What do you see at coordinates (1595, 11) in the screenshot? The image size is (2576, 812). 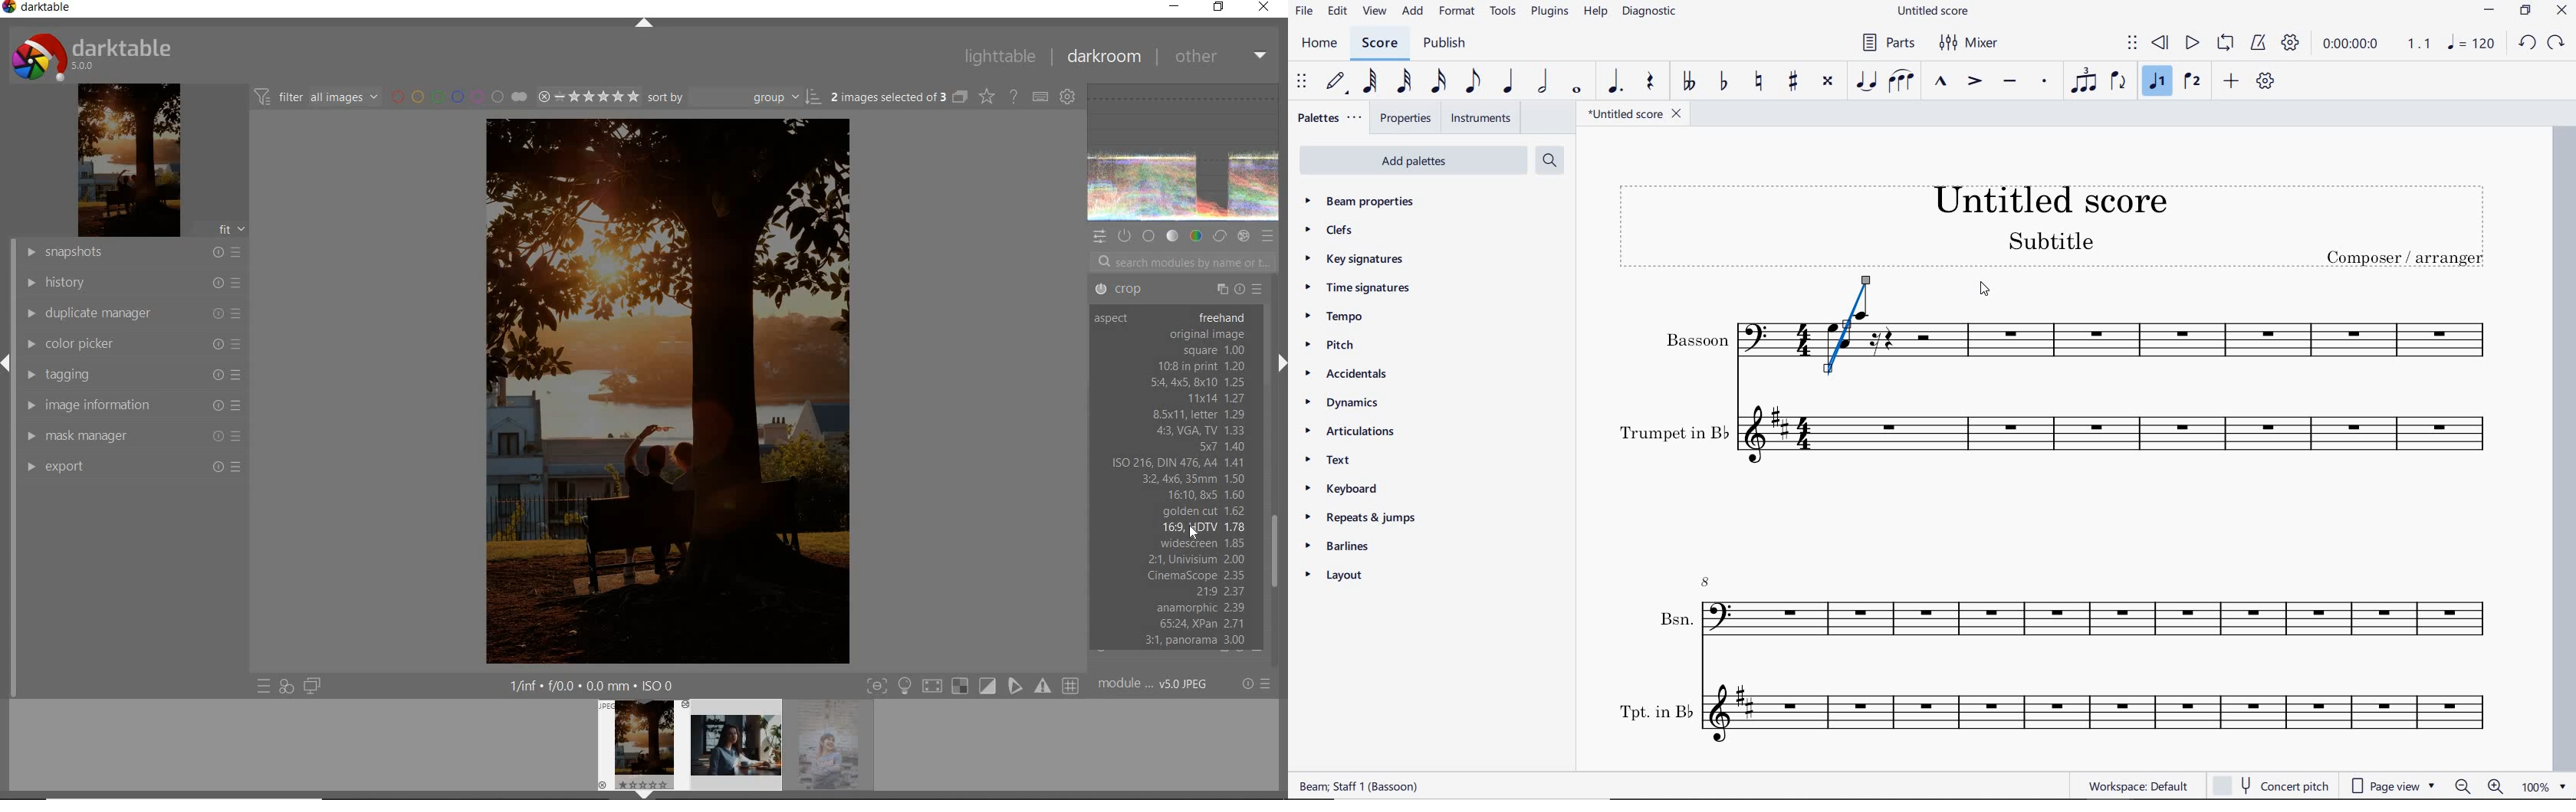 I see `help` at bounding box center [1595, 11].